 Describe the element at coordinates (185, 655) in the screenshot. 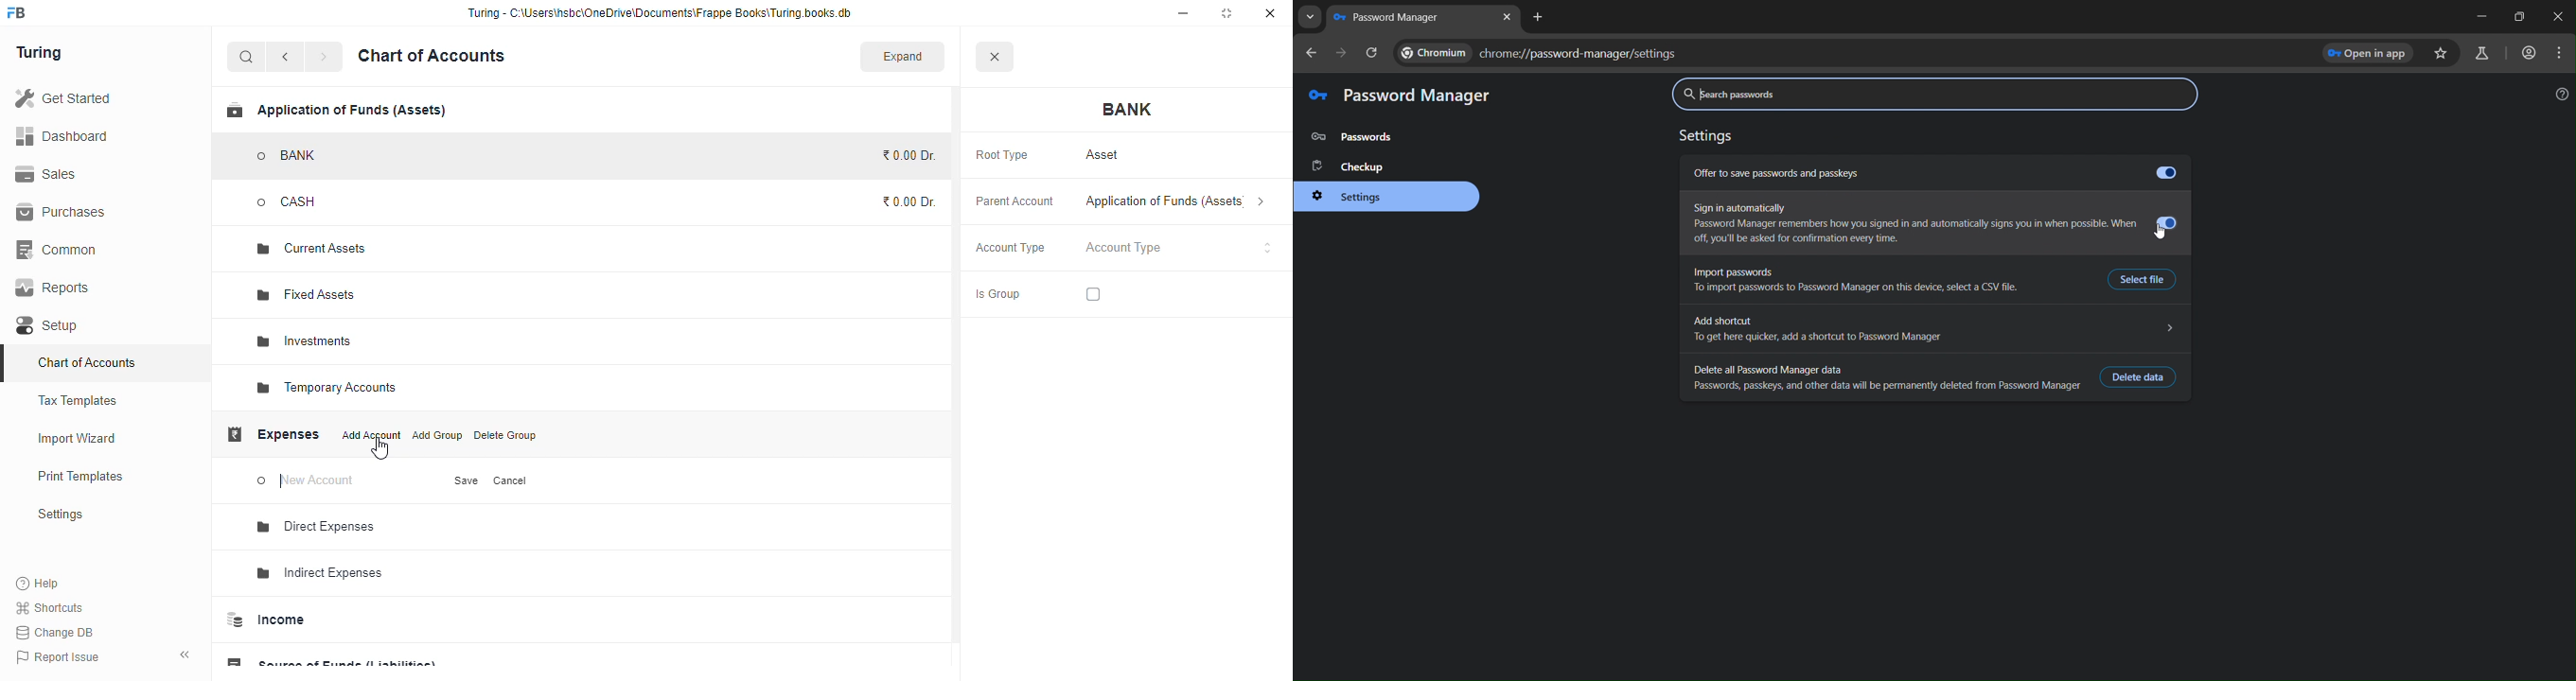

I see `toggle sidebar` at that location.